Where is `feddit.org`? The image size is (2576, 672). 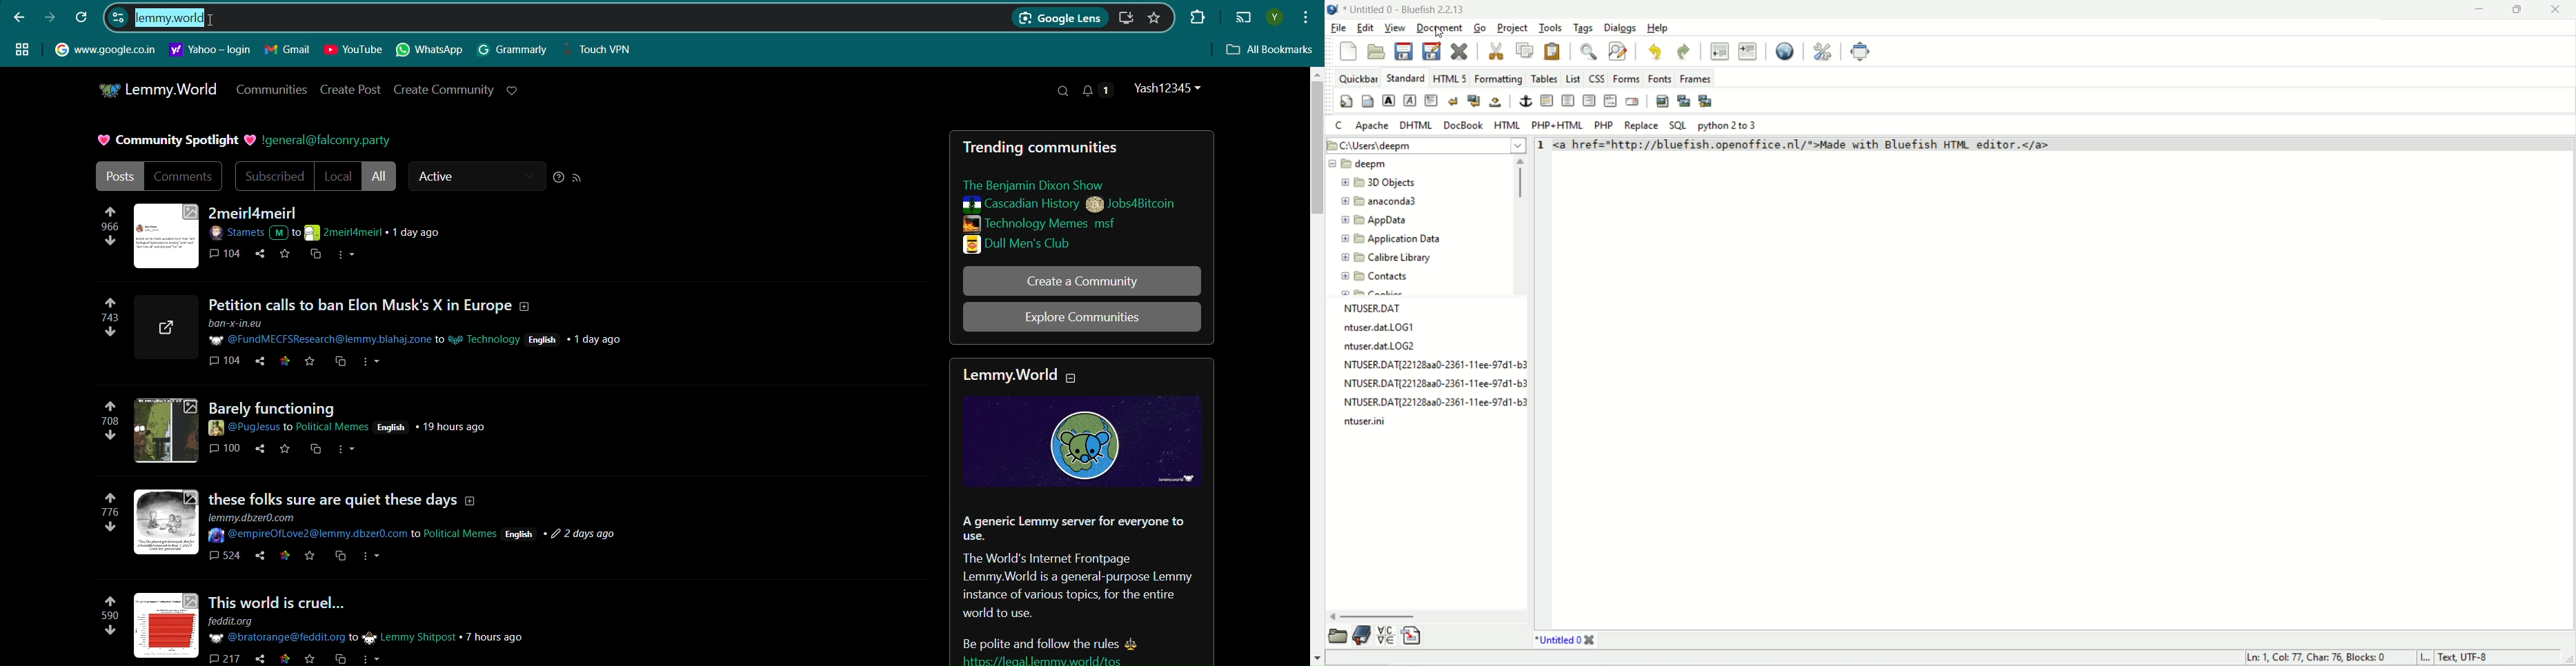
feddit.org is located at coordinates (240, 621).